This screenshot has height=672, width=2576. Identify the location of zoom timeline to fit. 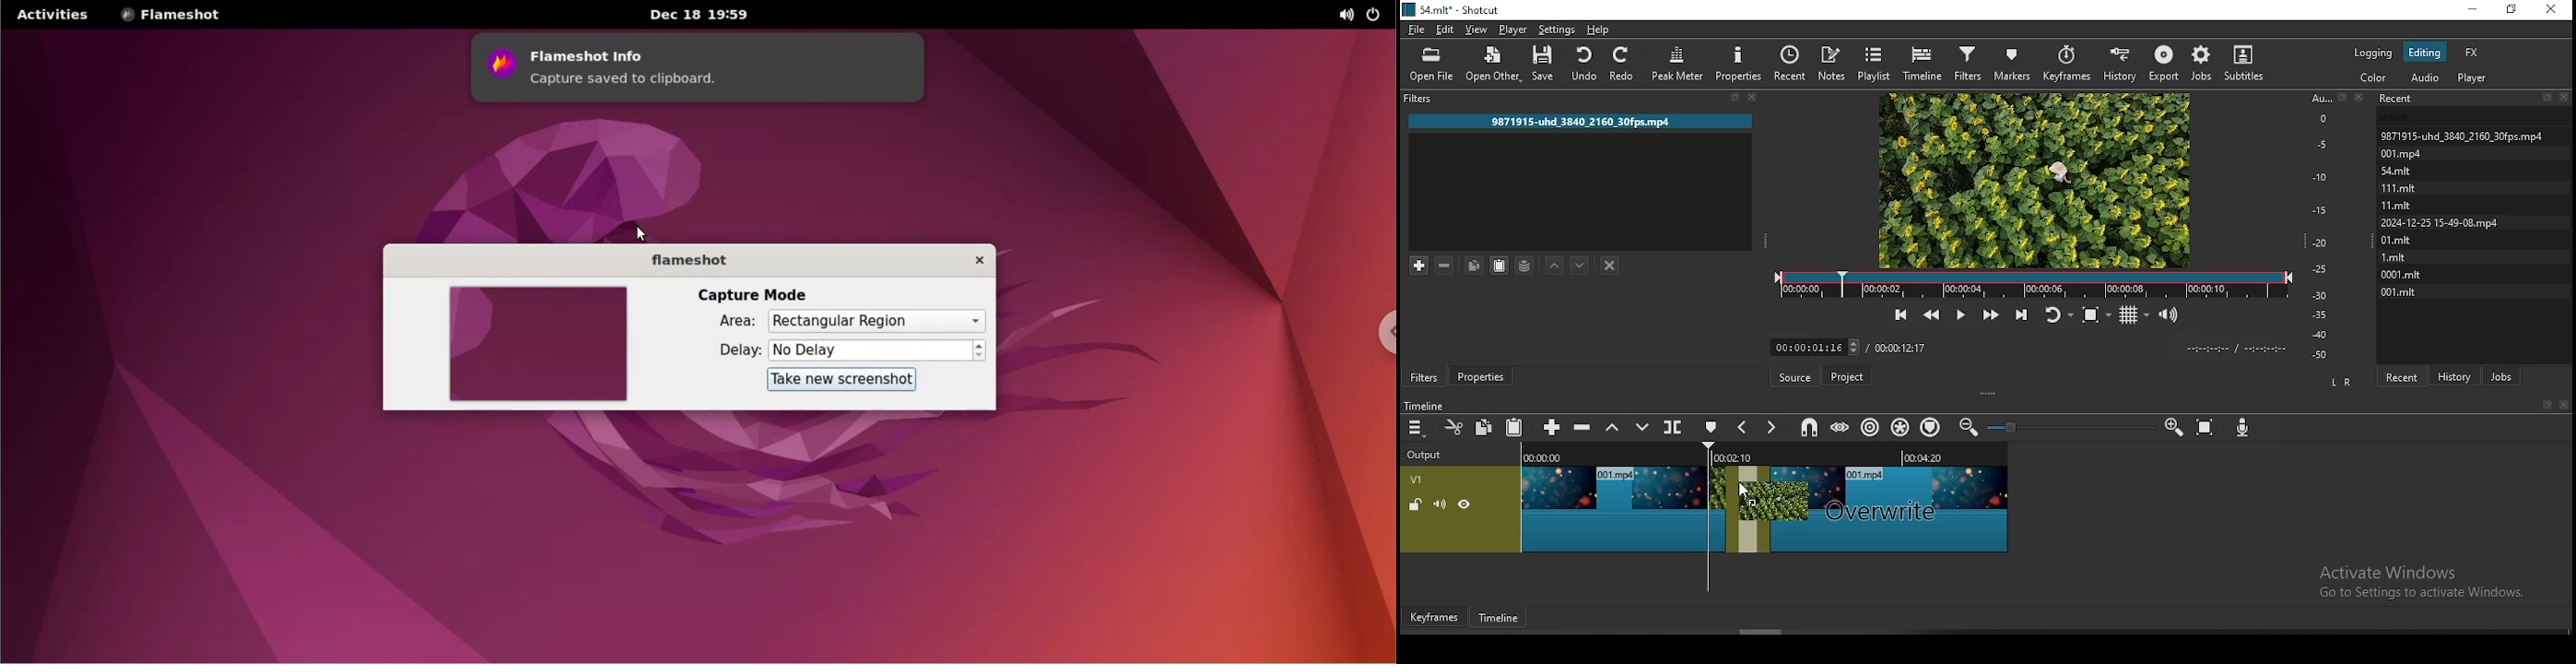
(2207, 429).